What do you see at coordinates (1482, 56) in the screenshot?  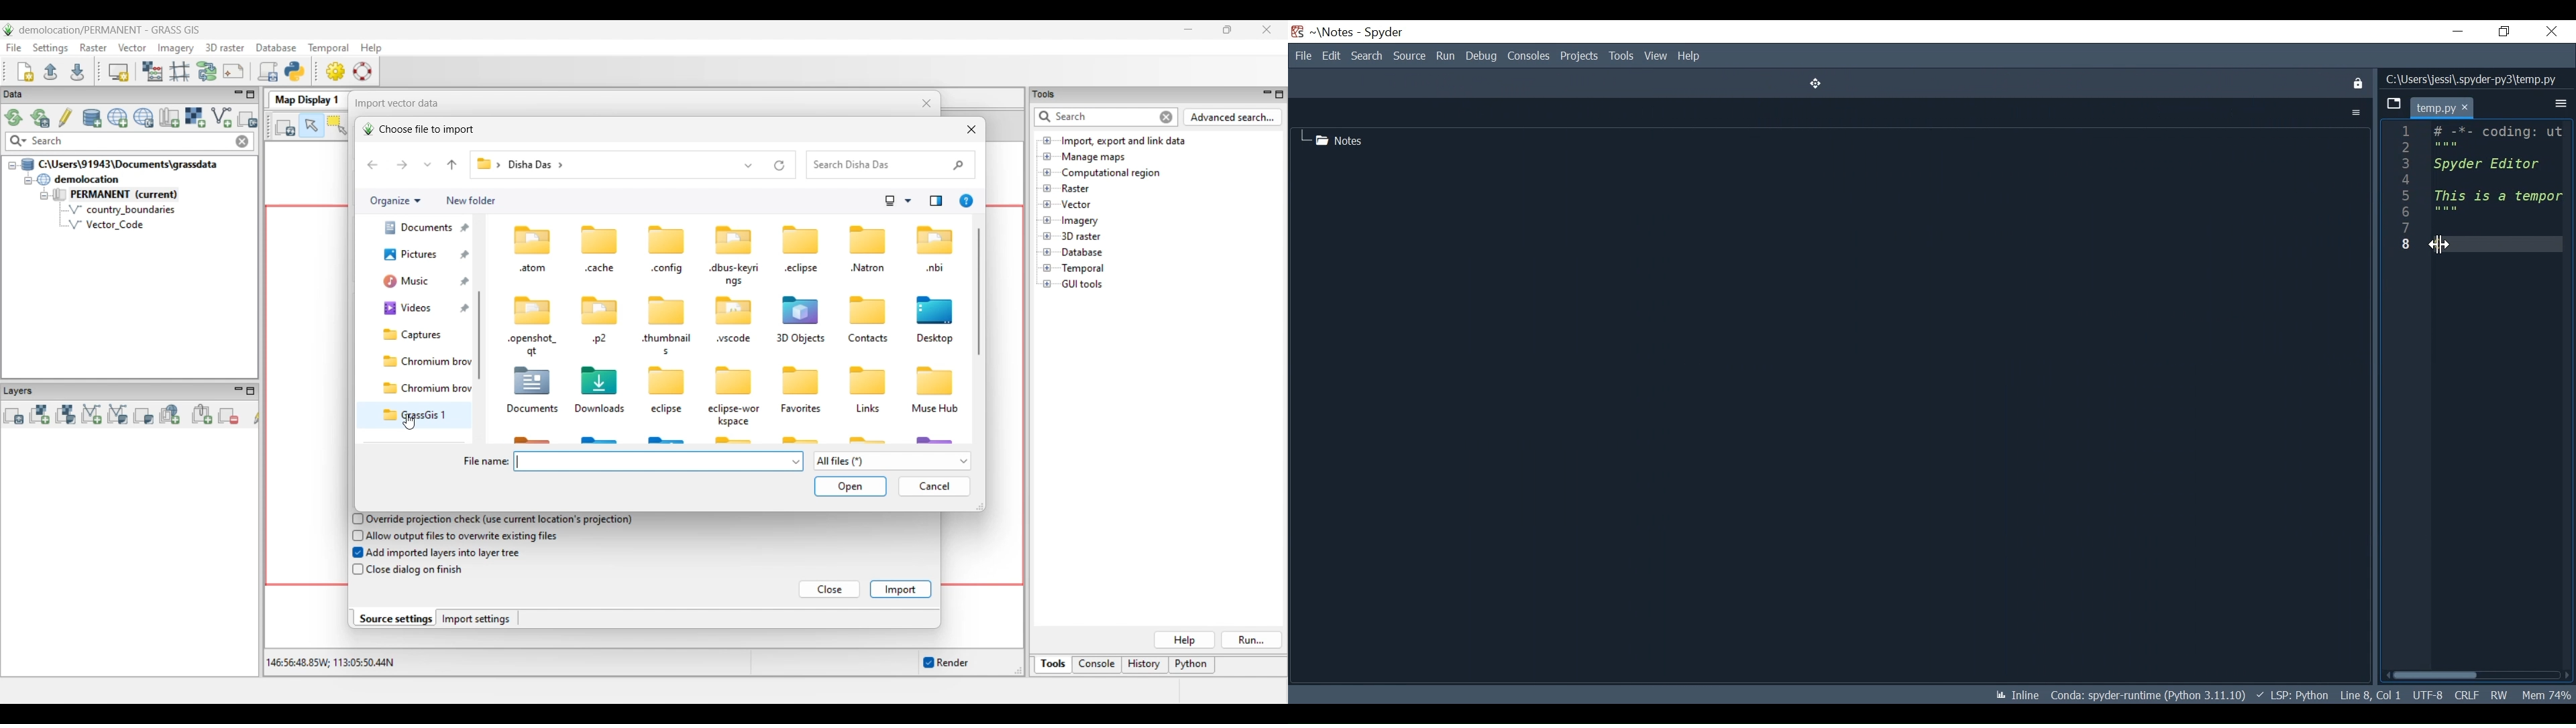 I see `Debug` at bounding box center [1482, 56].